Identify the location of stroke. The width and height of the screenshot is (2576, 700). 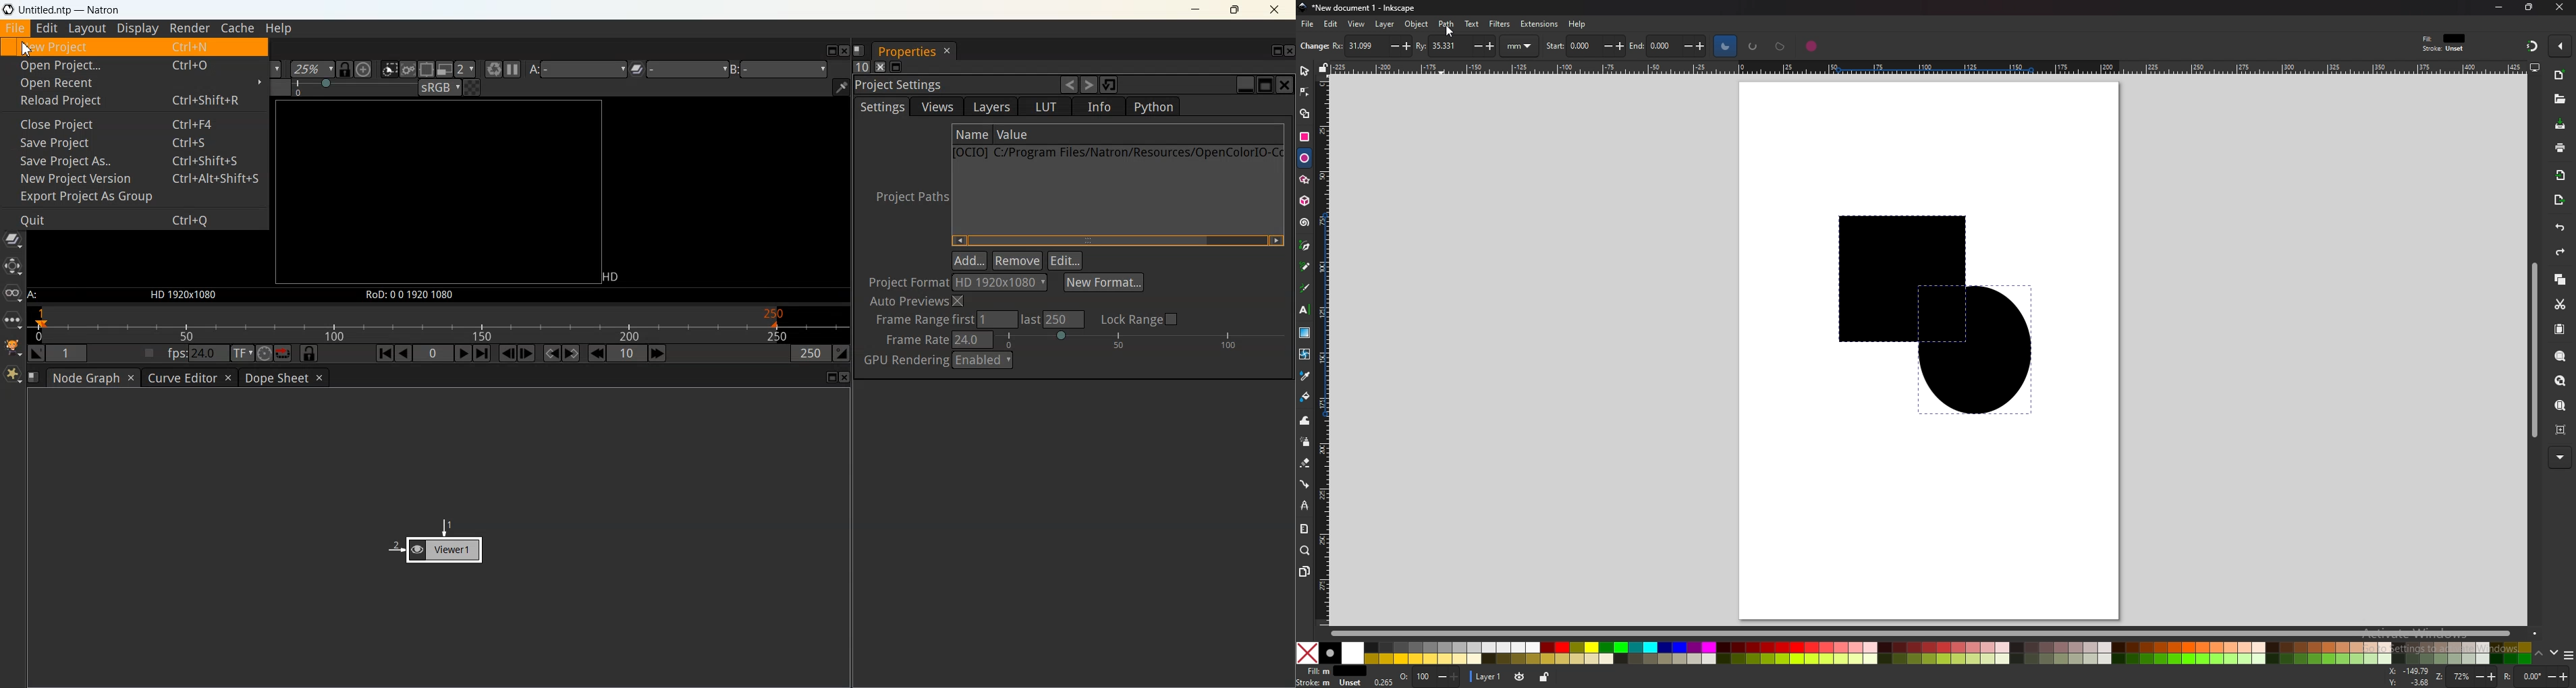
(1331, 683).